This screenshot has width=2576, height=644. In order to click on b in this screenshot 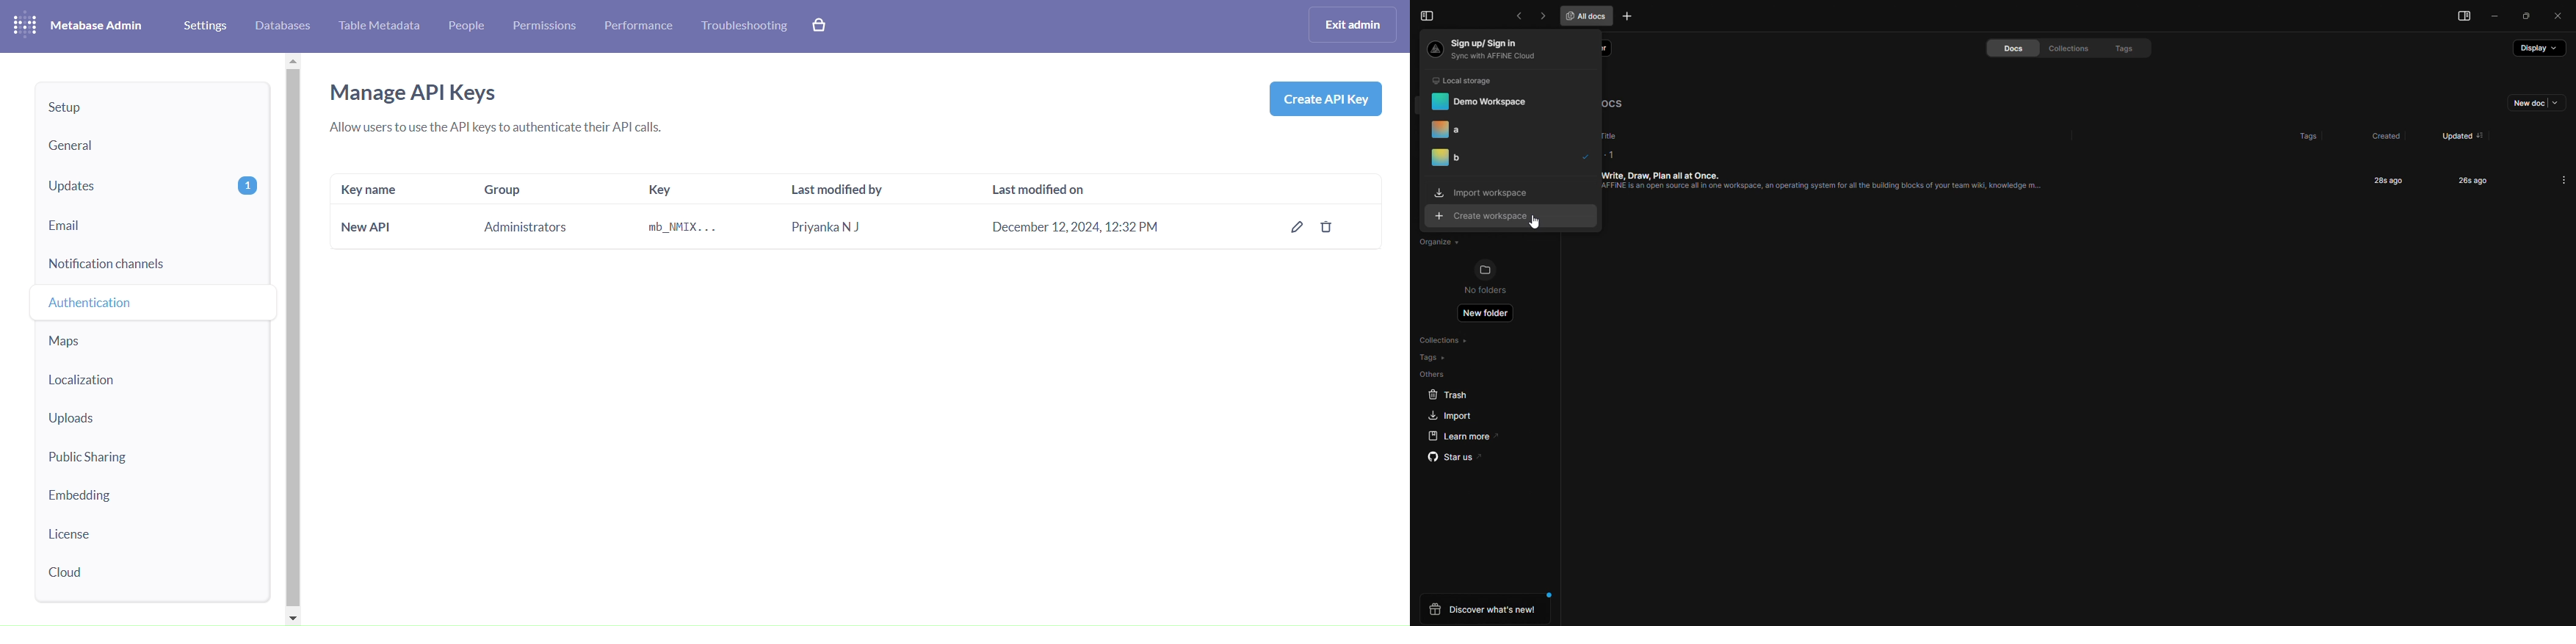, I will do `click(1452, 160)`.